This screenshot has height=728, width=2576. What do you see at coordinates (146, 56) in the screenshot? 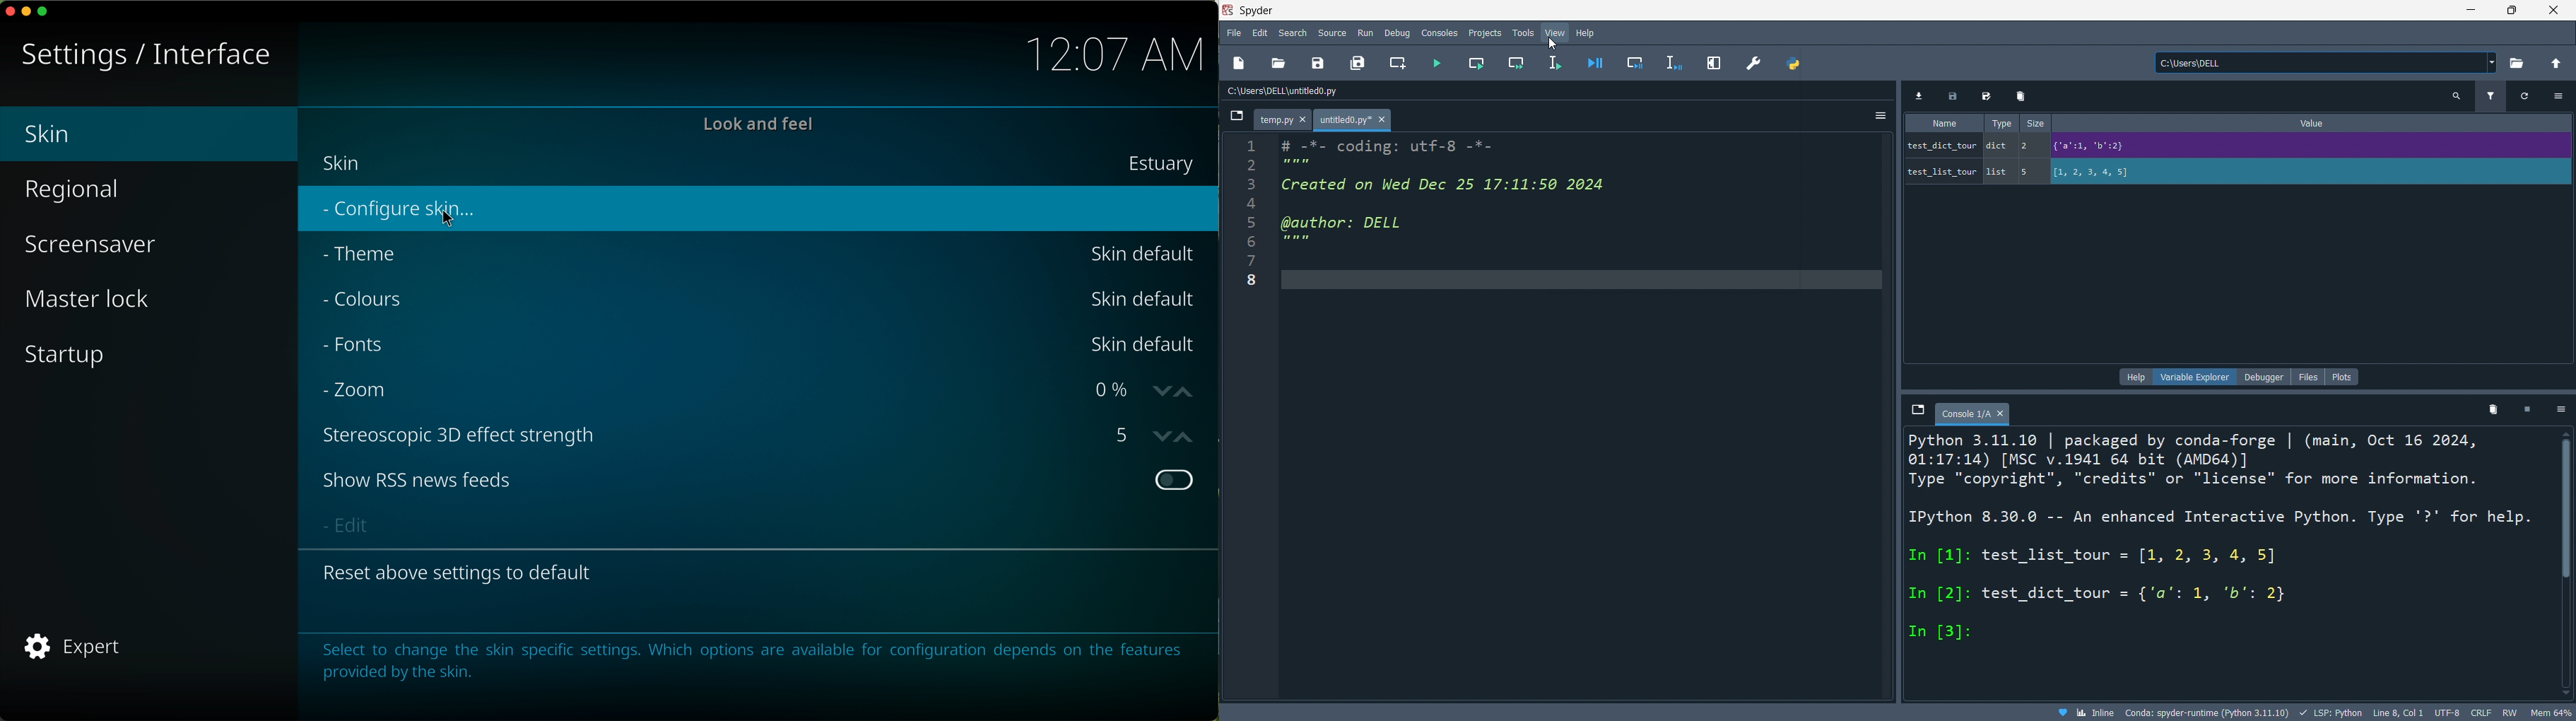
I see `settings/interface` at bounding box center [146, 56].